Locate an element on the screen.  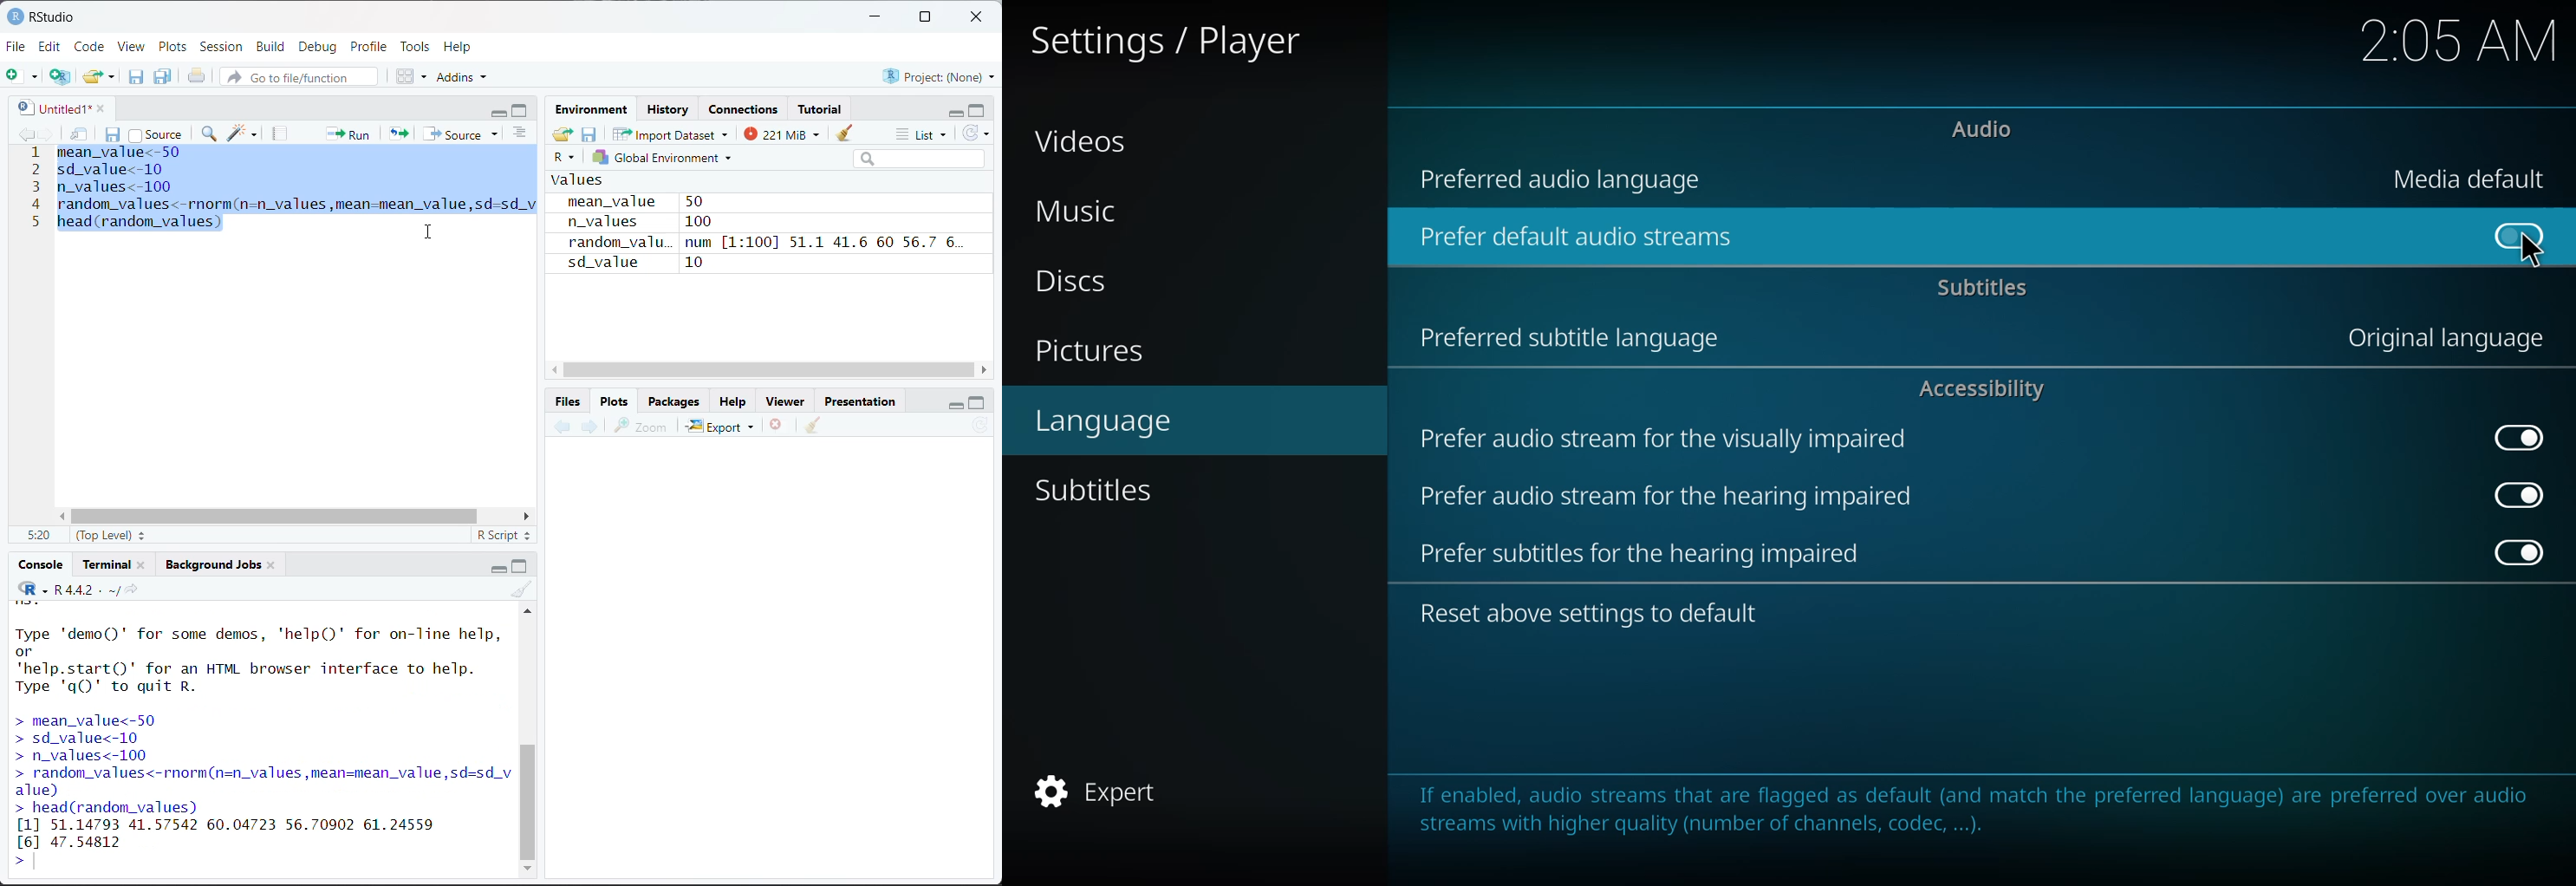
search is located at coordinates (919, 158).